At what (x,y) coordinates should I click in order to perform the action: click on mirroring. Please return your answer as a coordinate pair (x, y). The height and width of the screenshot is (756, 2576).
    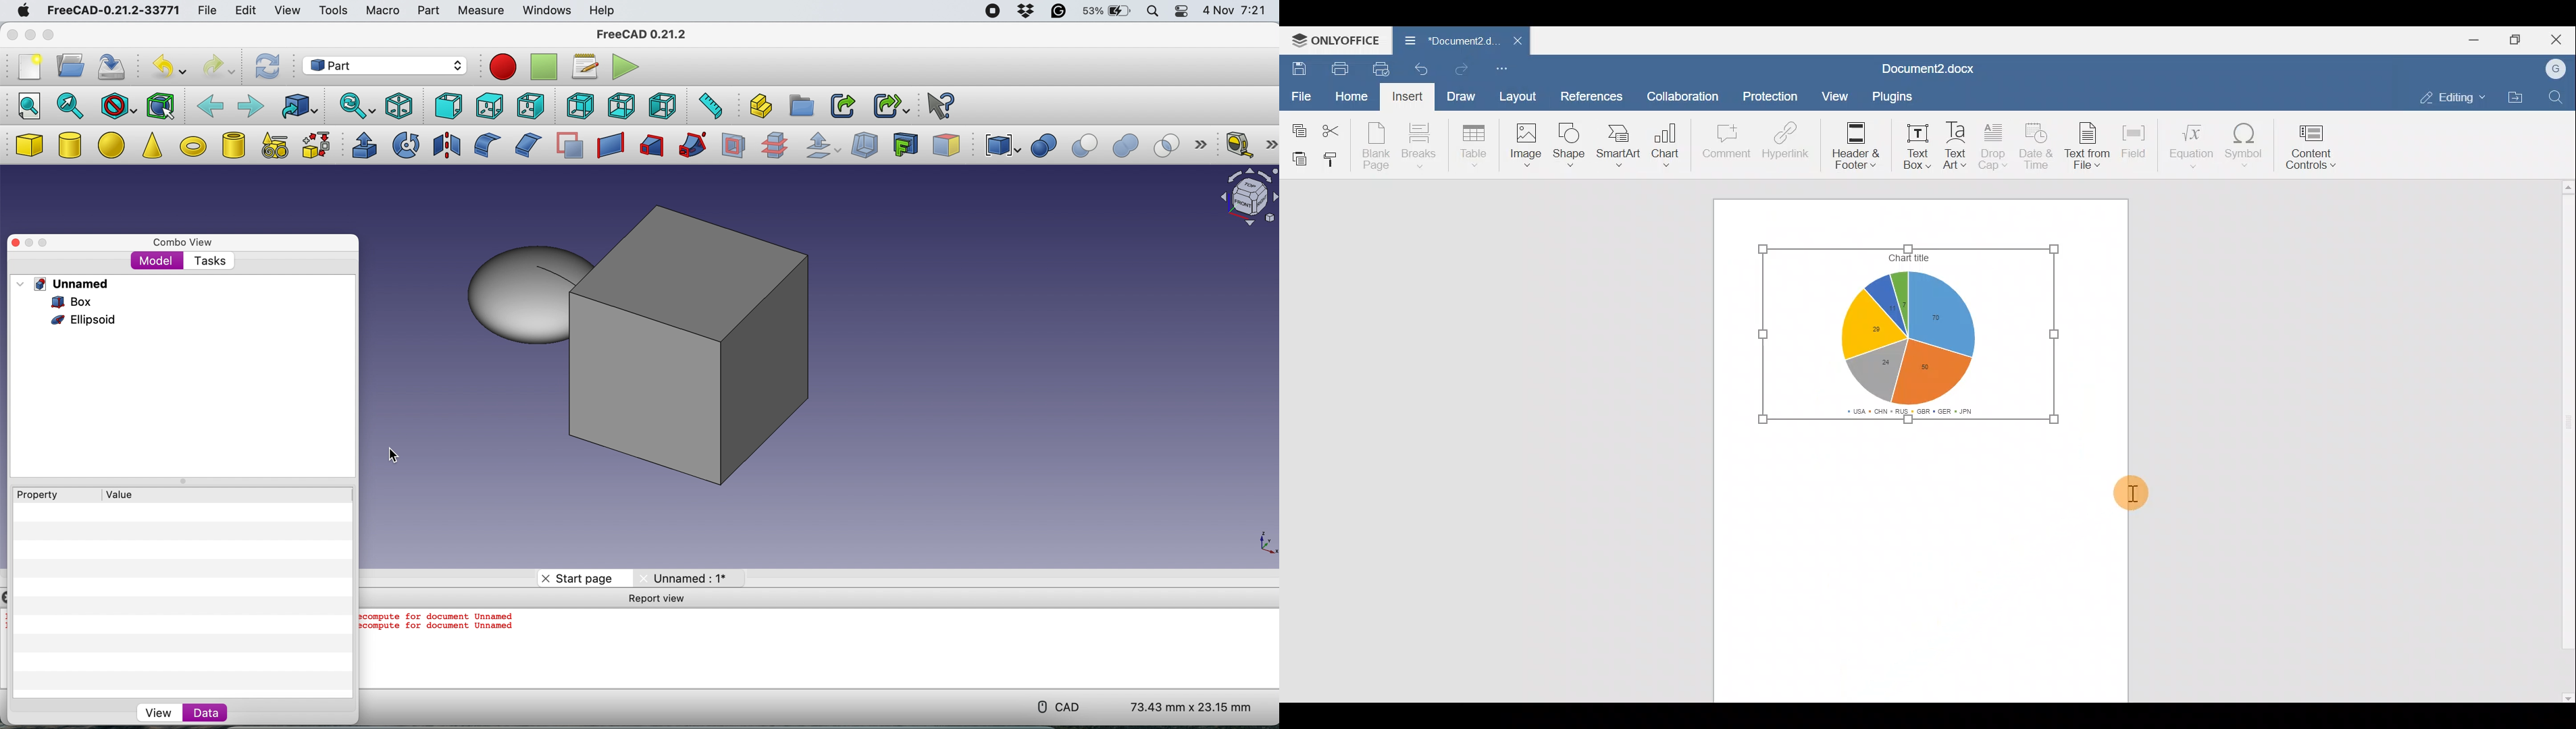
    Looking at the image, I should click on (447, 144).